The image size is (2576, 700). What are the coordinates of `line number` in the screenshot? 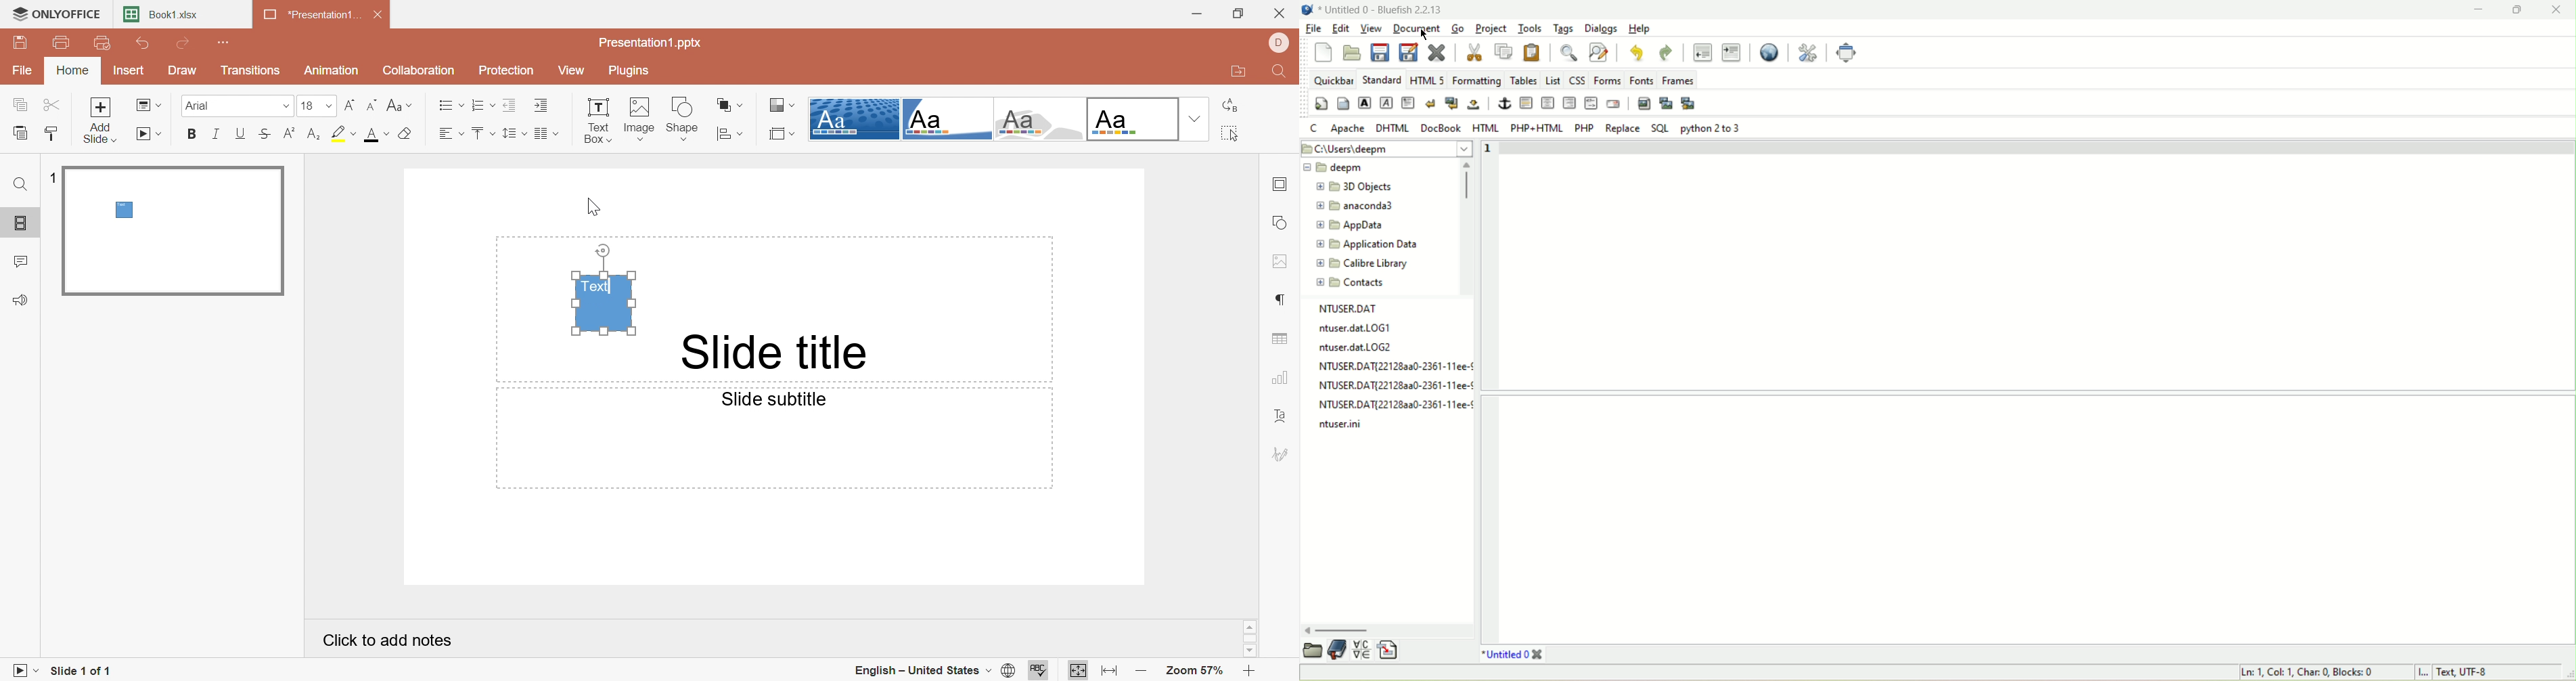 It's located at (1488, 389).